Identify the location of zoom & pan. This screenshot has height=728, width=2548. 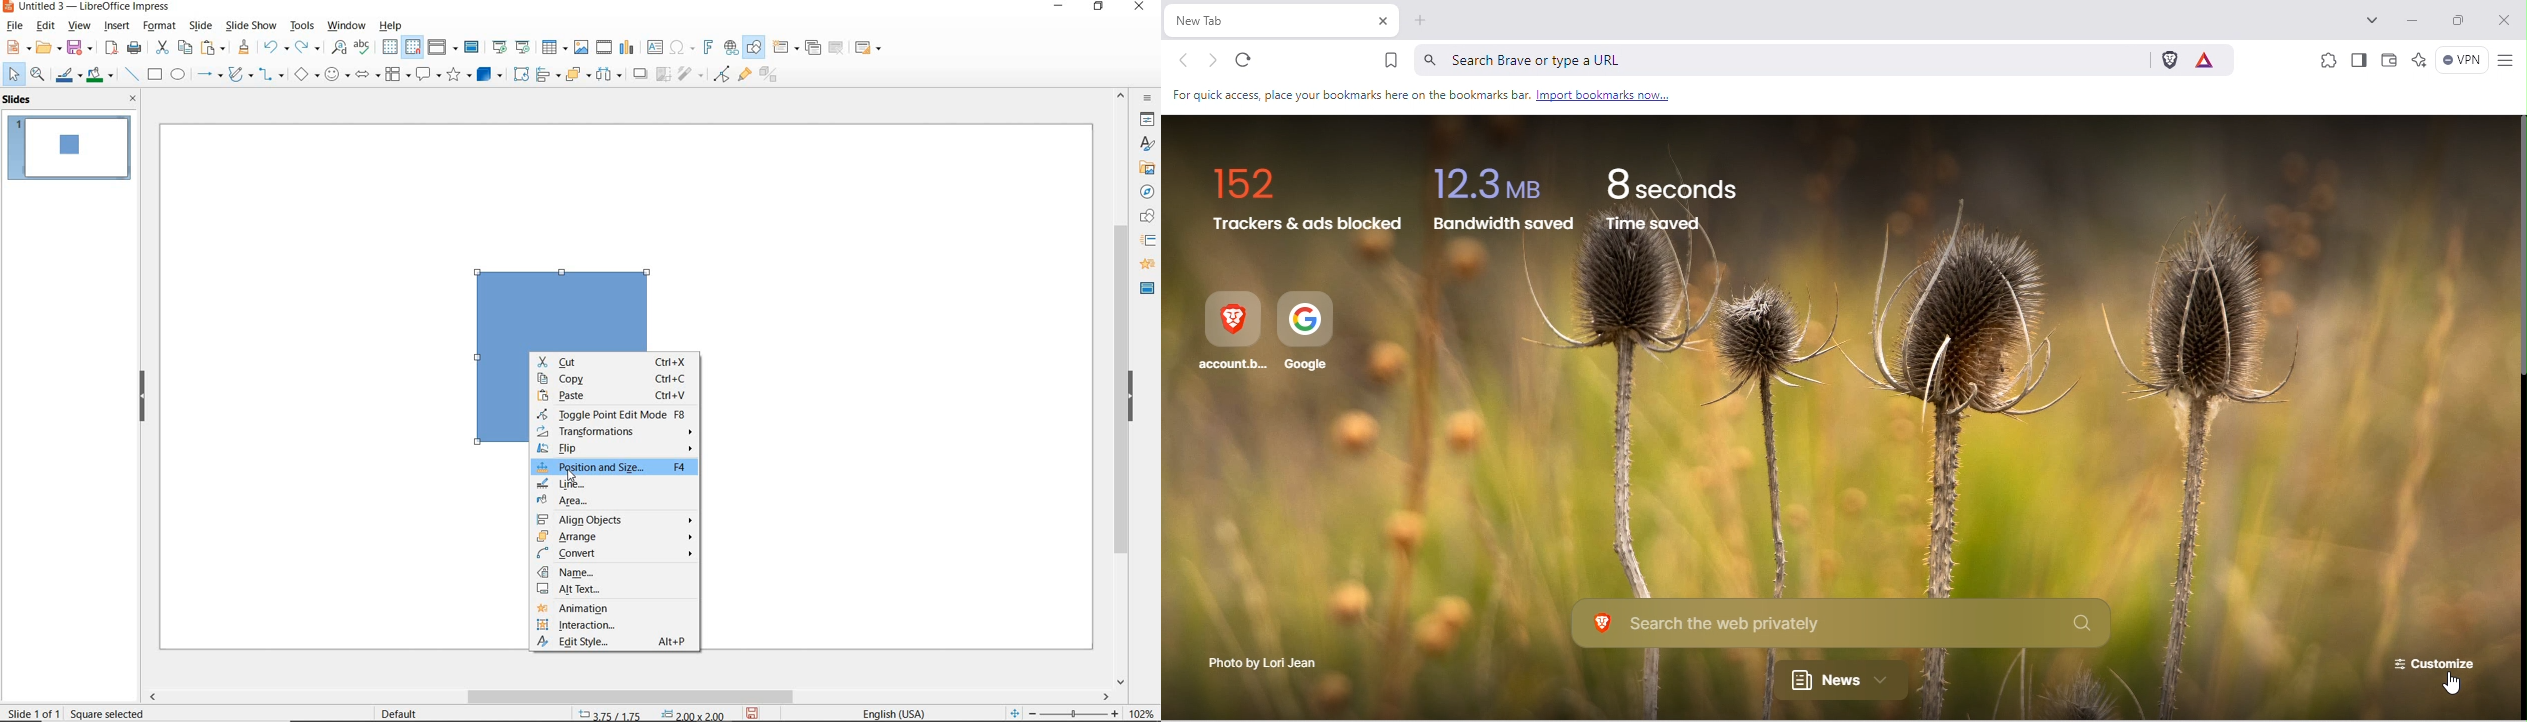
(37, 74).